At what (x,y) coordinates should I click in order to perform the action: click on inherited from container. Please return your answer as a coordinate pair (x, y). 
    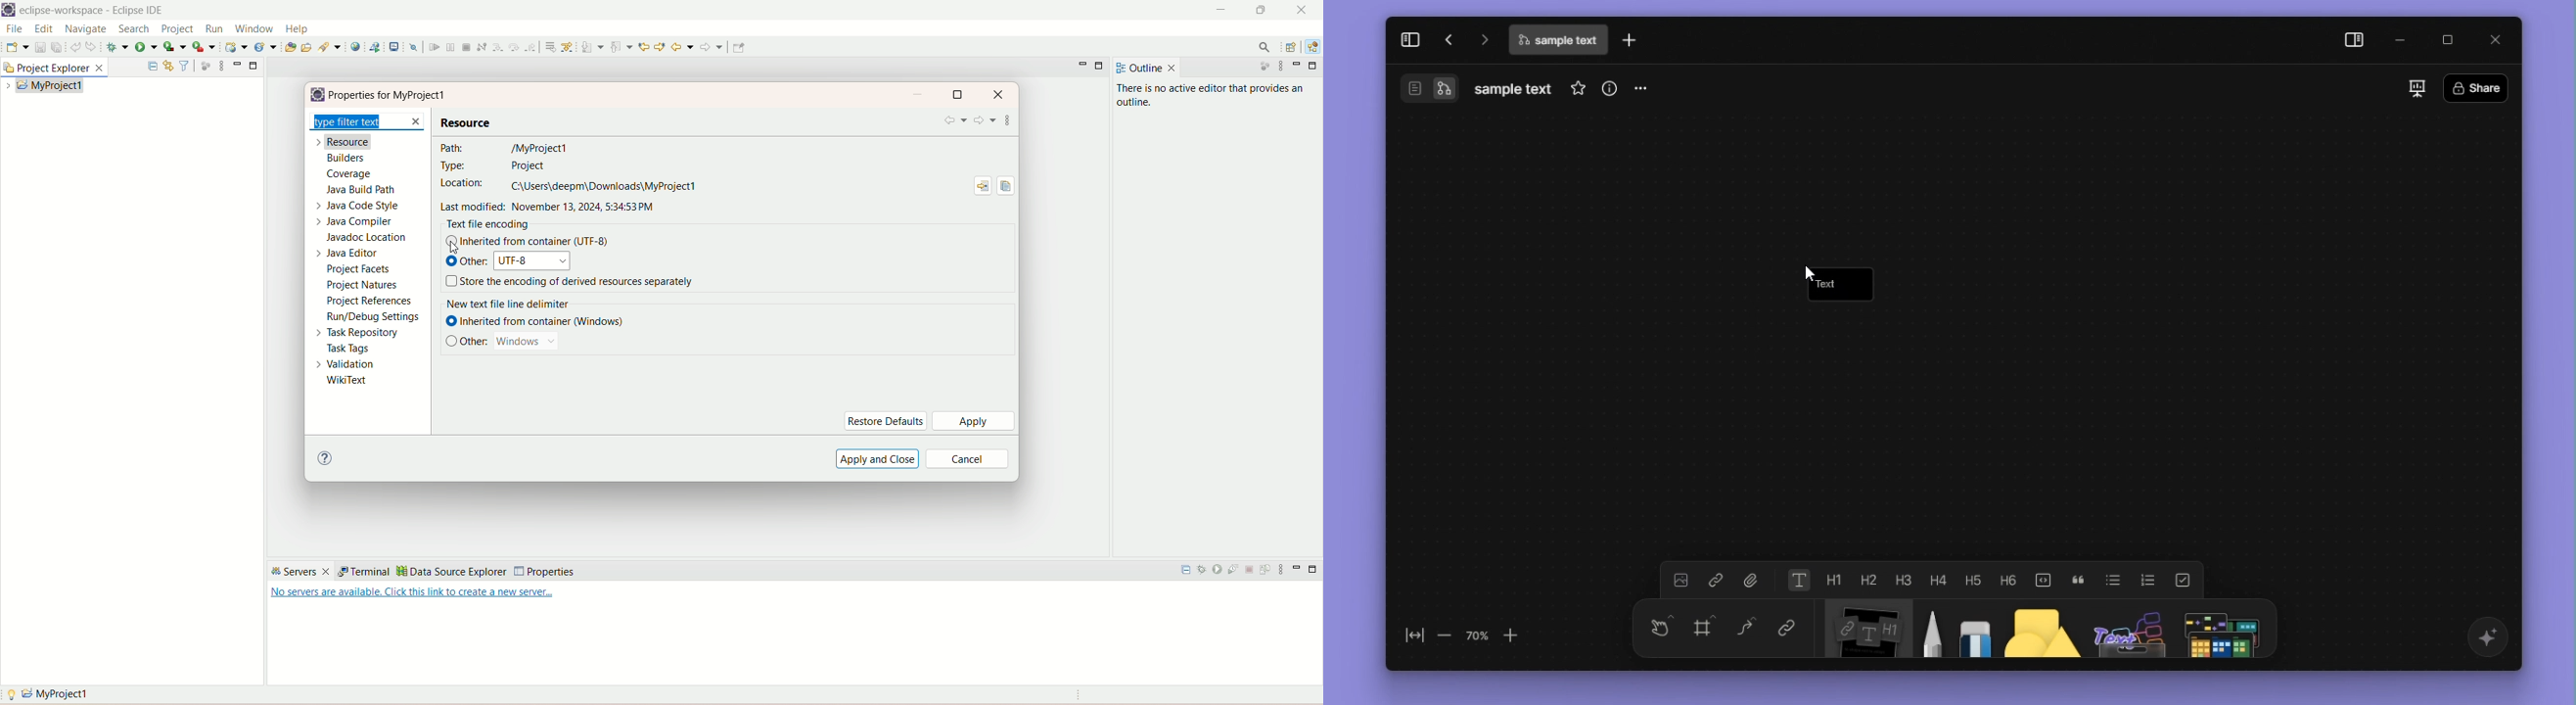
    Looking at the image, I should click on (548, 242).